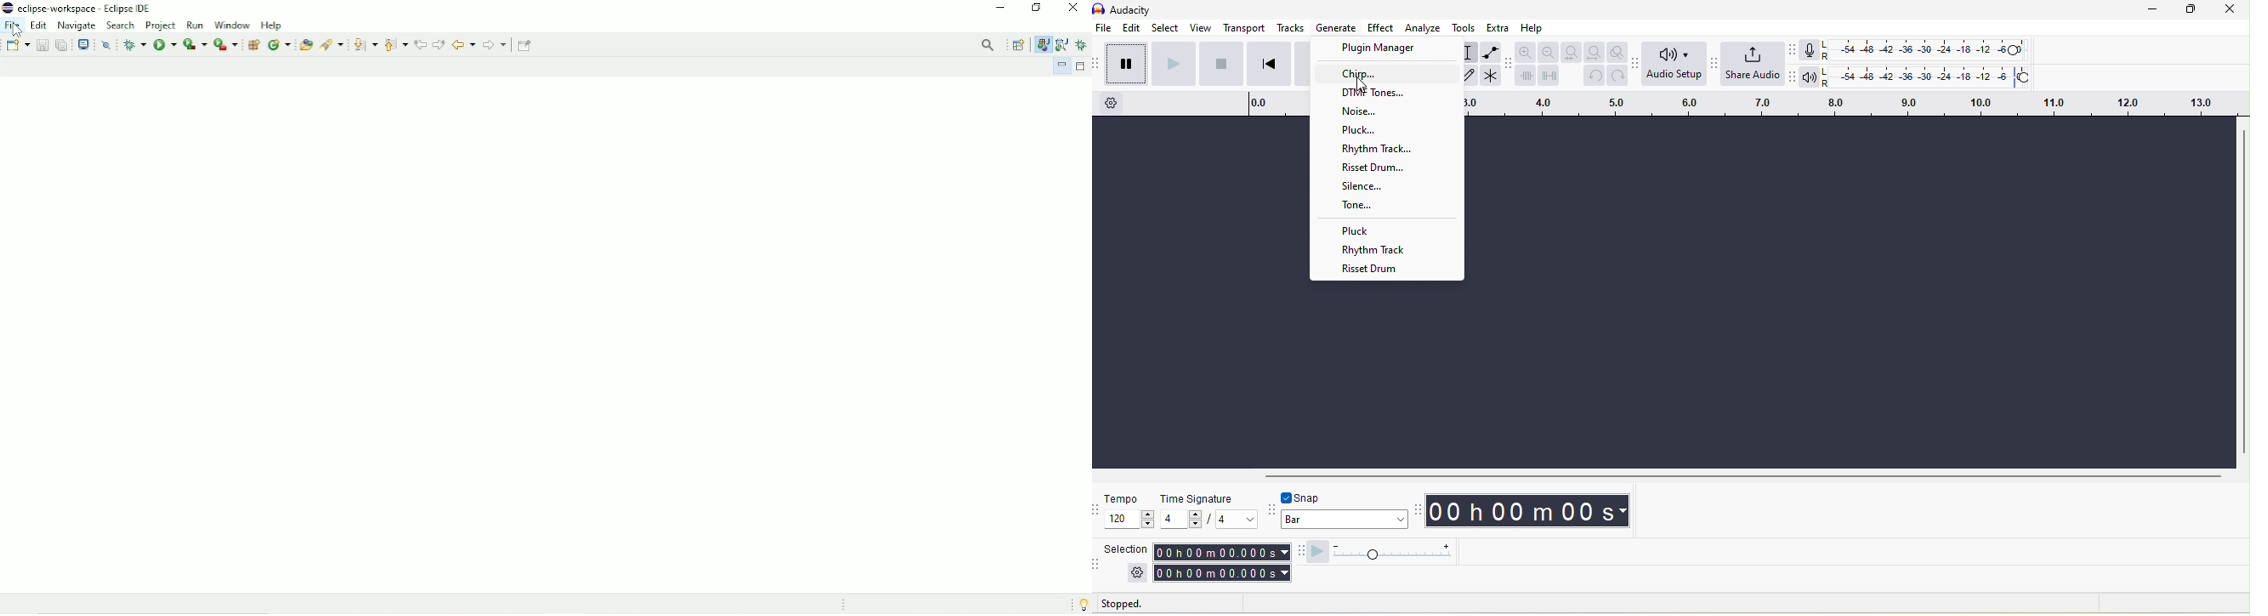  I want to click on Project, so click(161, 26).